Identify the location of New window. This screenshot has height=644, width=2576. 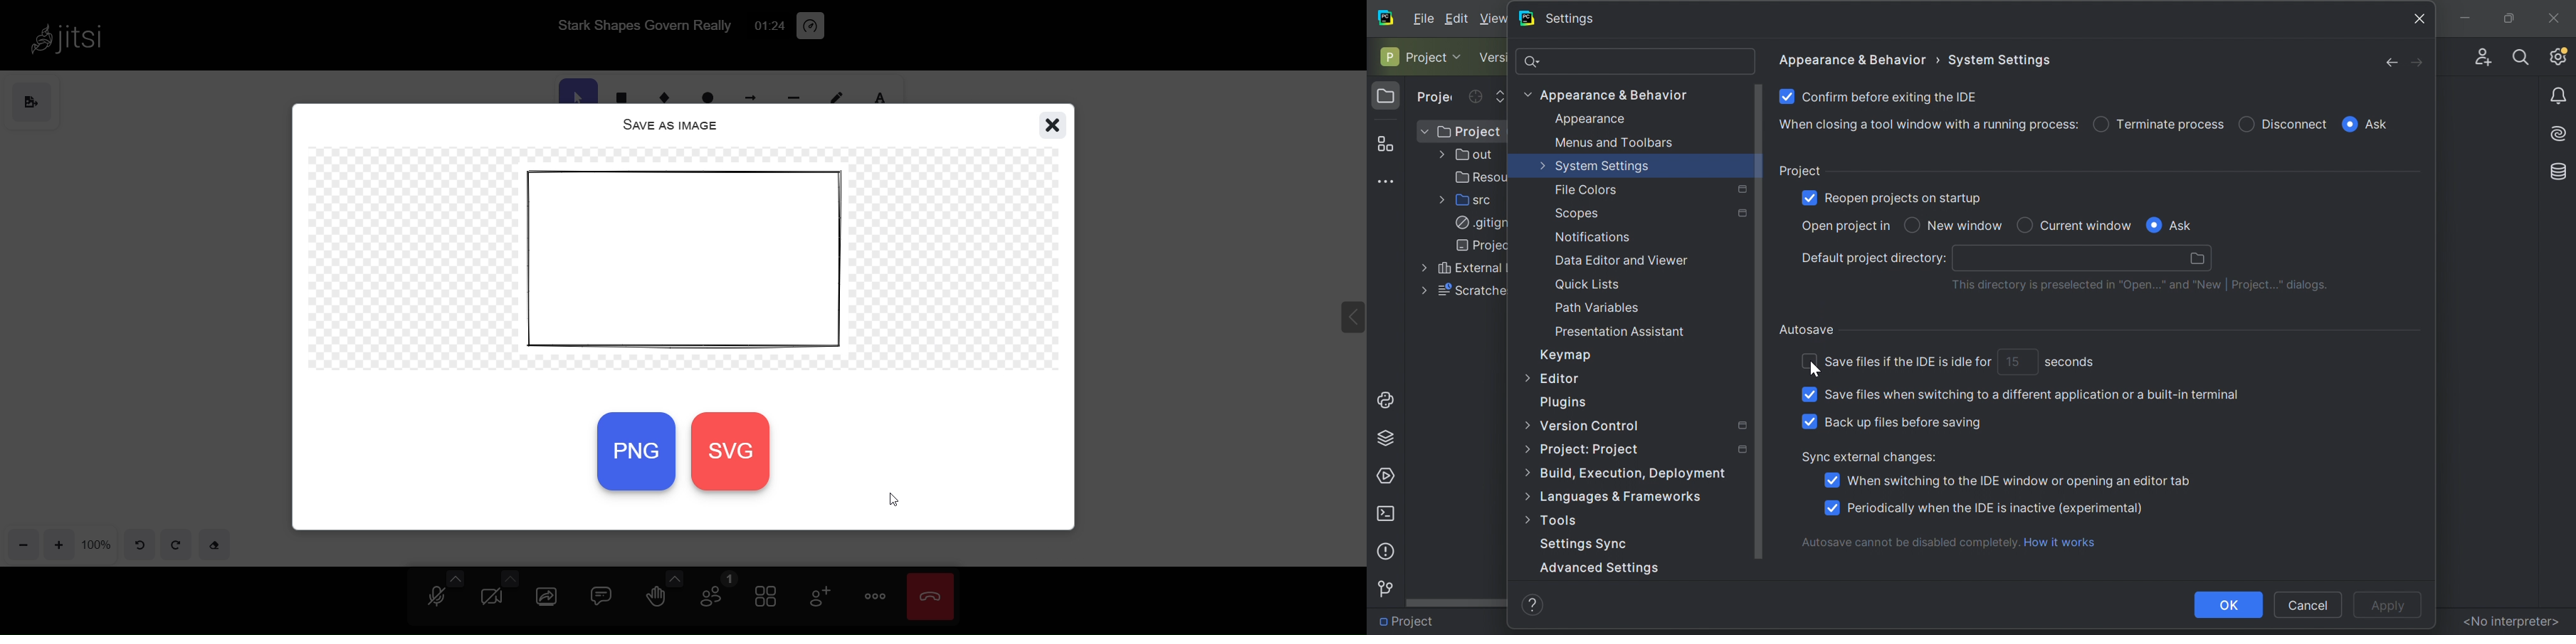
(1968, 226).